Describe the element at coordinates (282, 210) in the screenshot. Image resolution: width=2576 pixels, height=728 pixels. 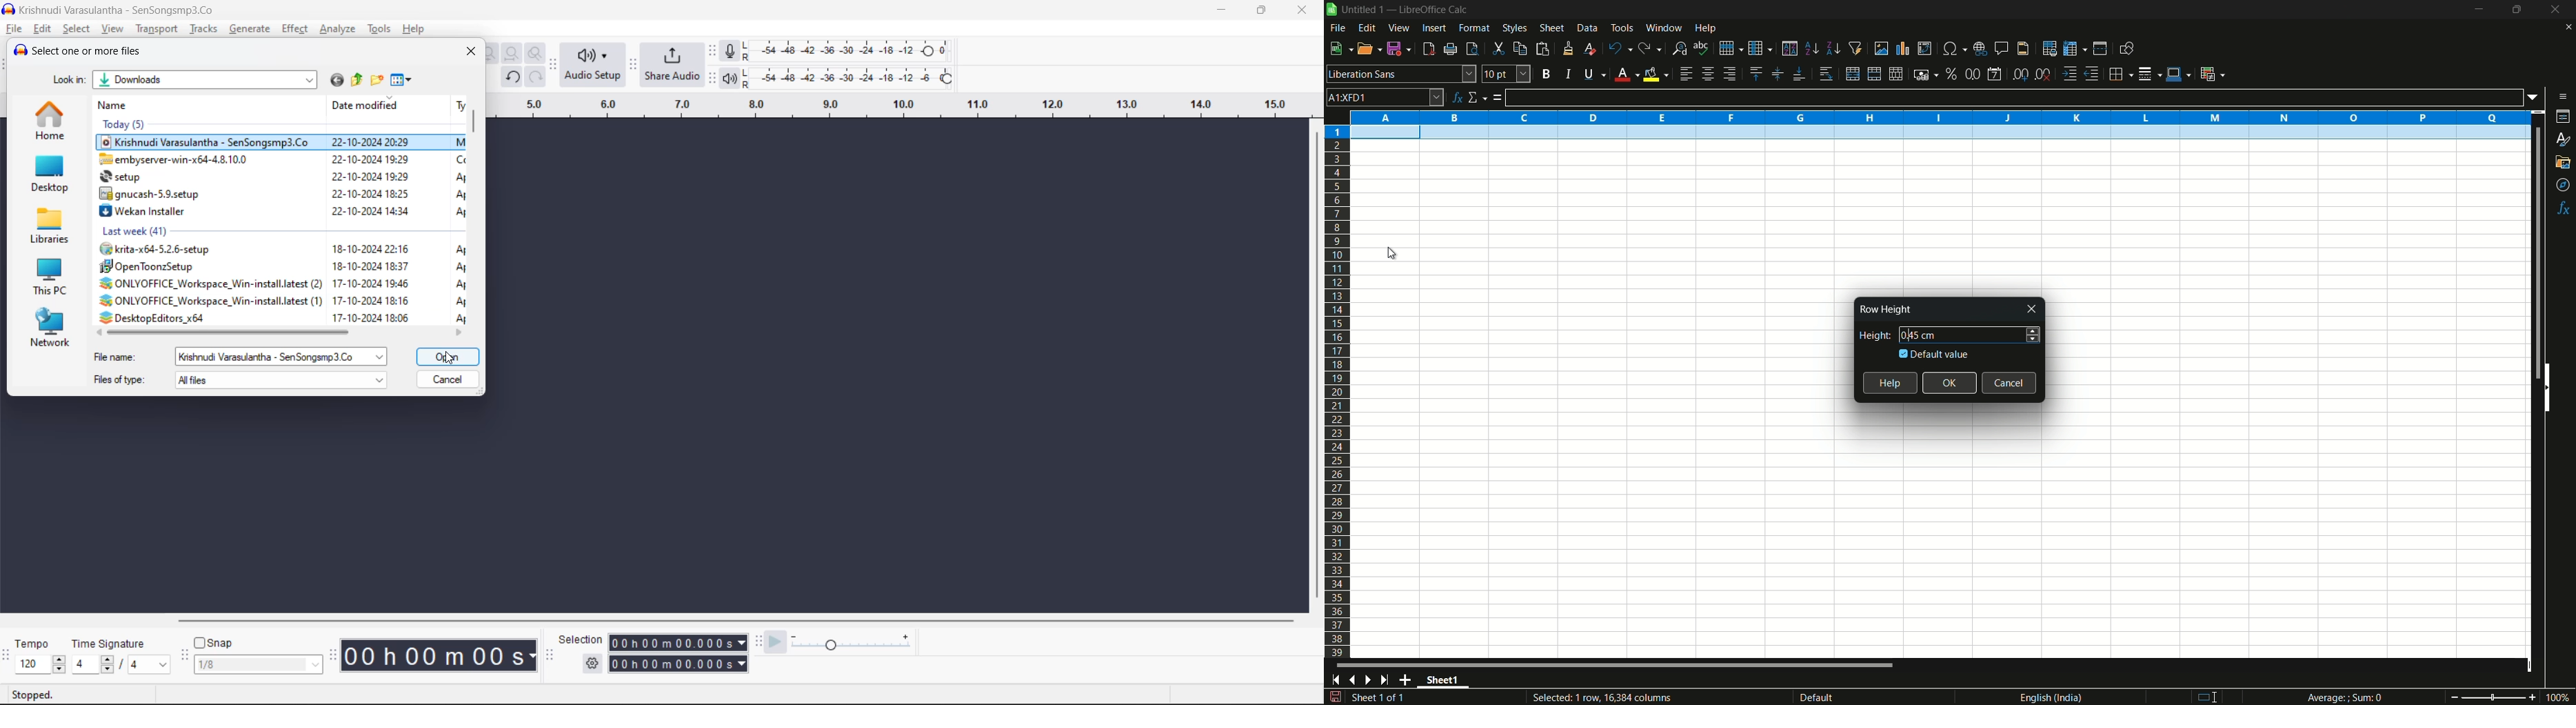
I see `J Wekan Installer 22-10-2024 14:34 A` at that location.